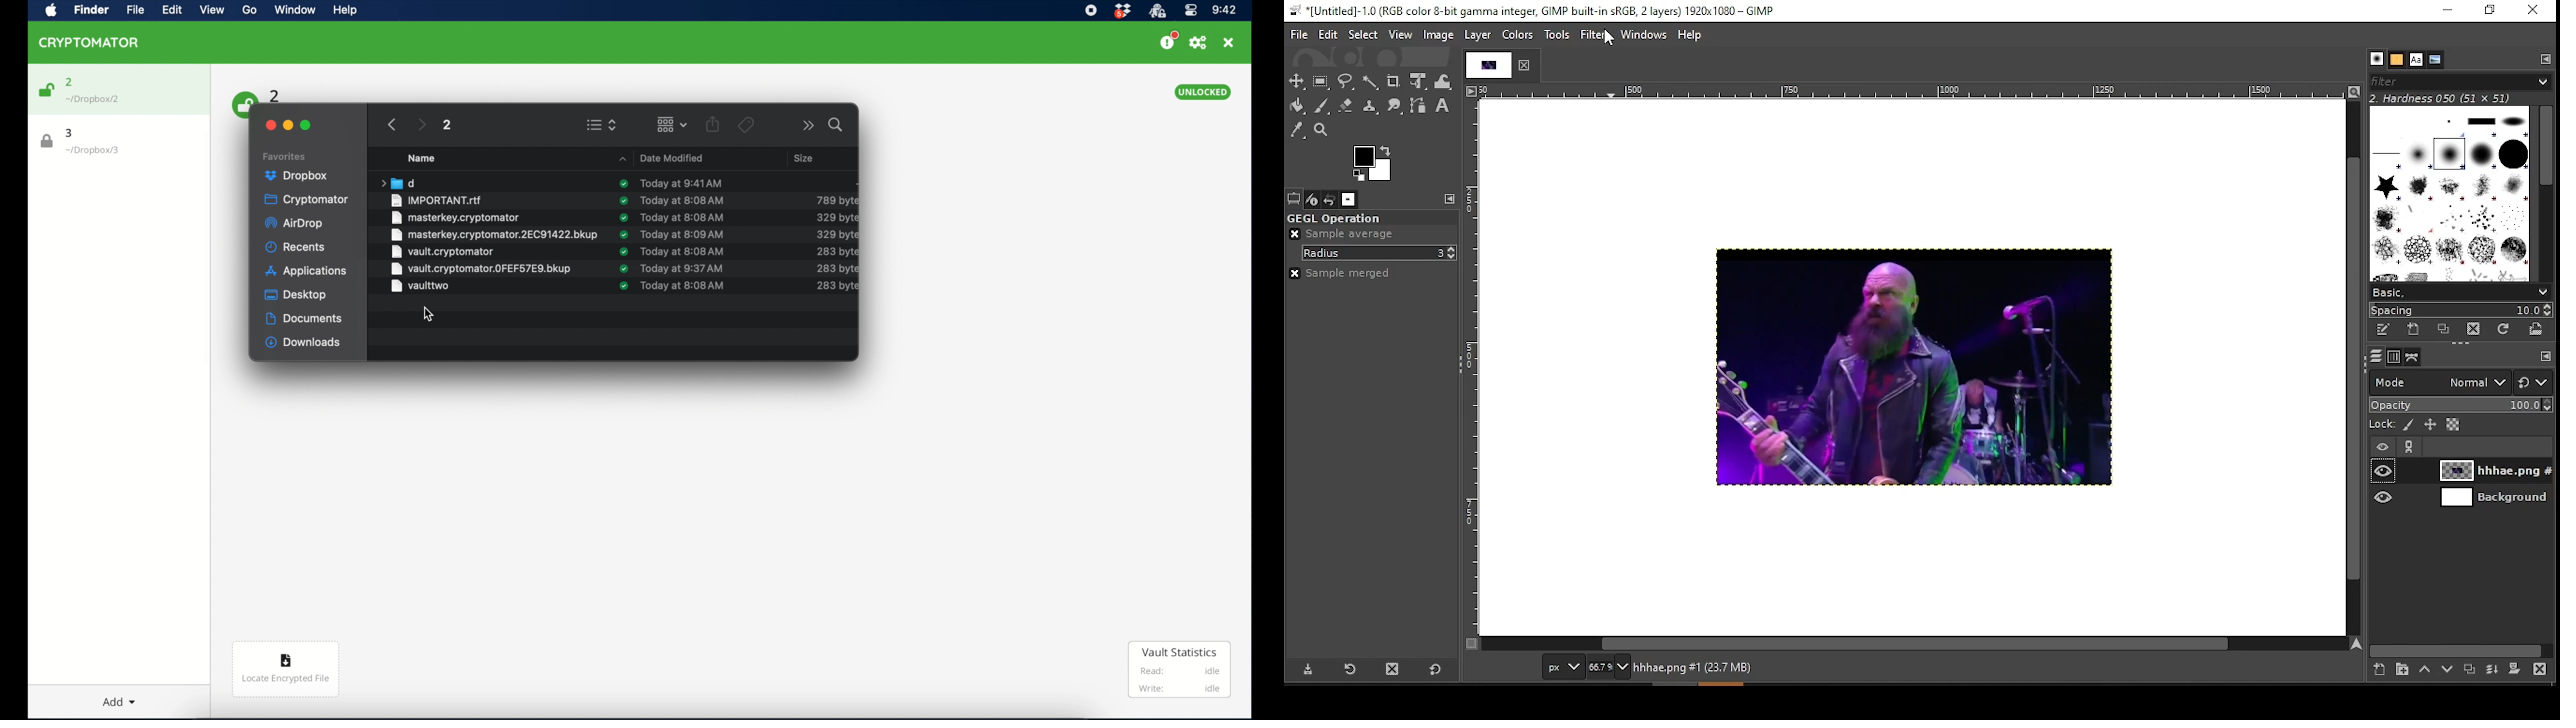 This screenshot has height=728, width=2576. Describe the element at coordinates (2406, 425) in the screenshot. I see `lock pixels` at that location.